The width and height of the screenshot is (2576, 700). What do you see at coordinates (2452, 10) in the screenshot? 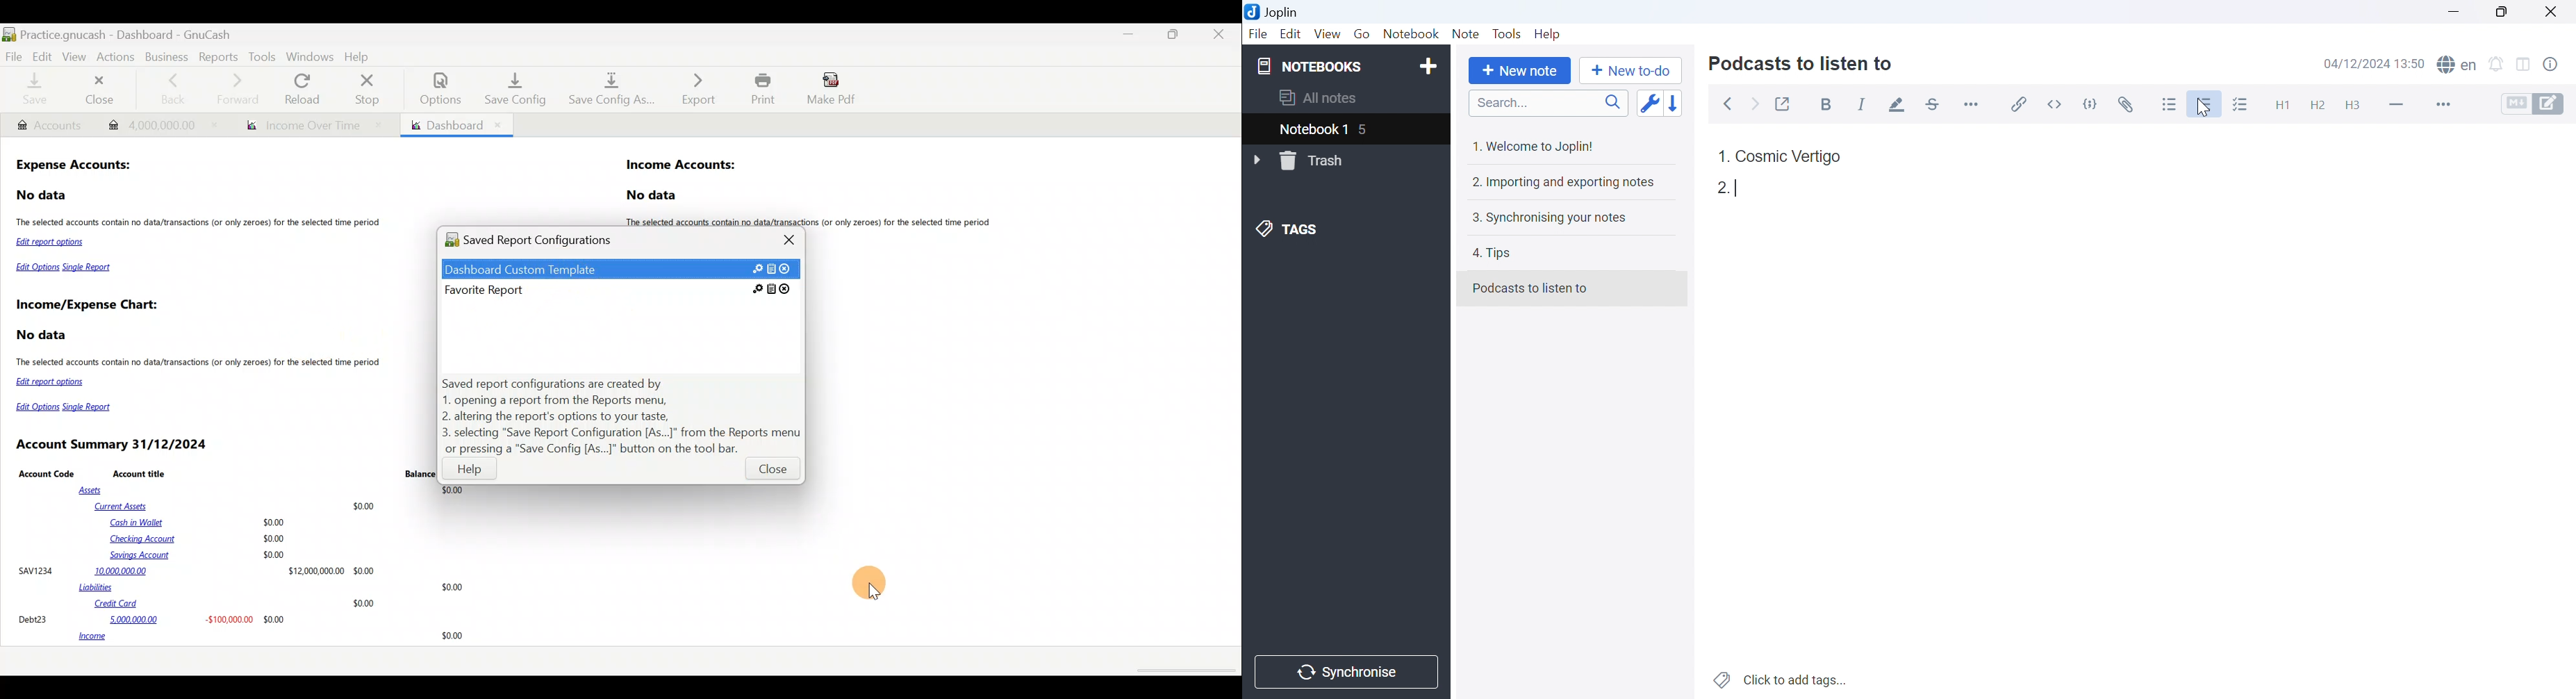
I see `Minimize` at bounding box center [2452, 10].